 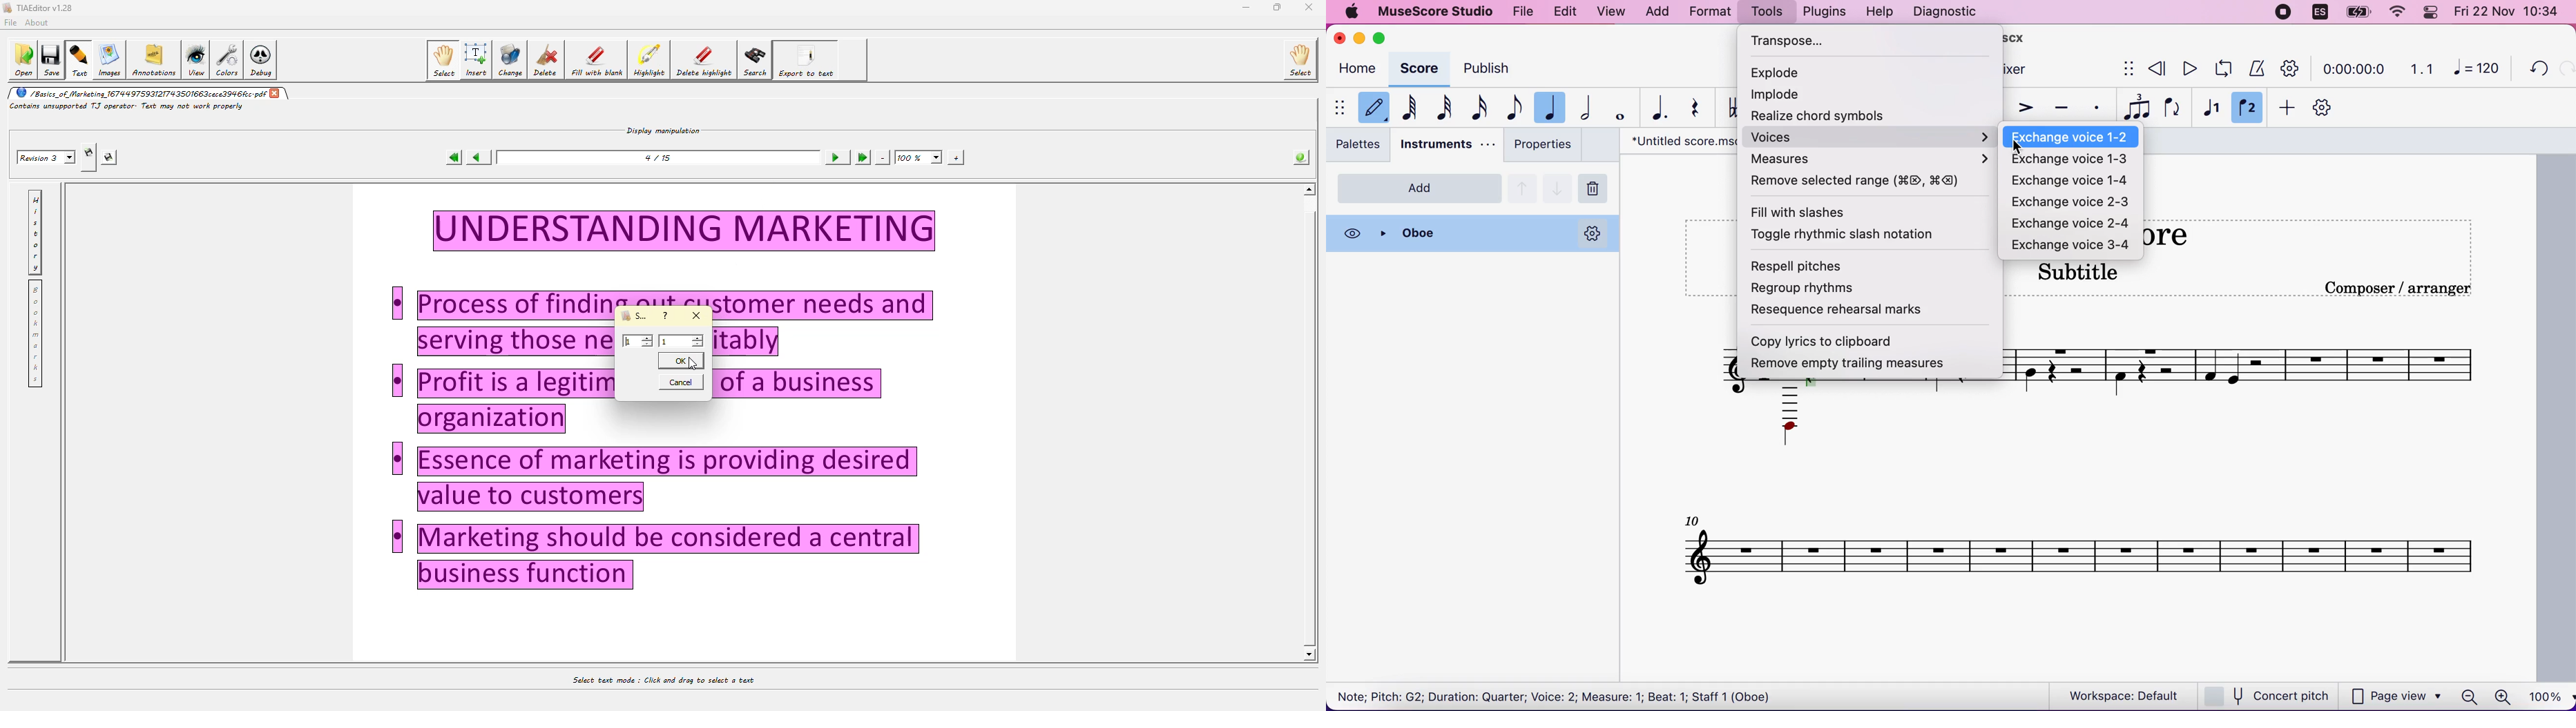 What do you see at coordinates (1483, 107) in the screenshot?
I see `16th note` at bounding box center [1483, 107].